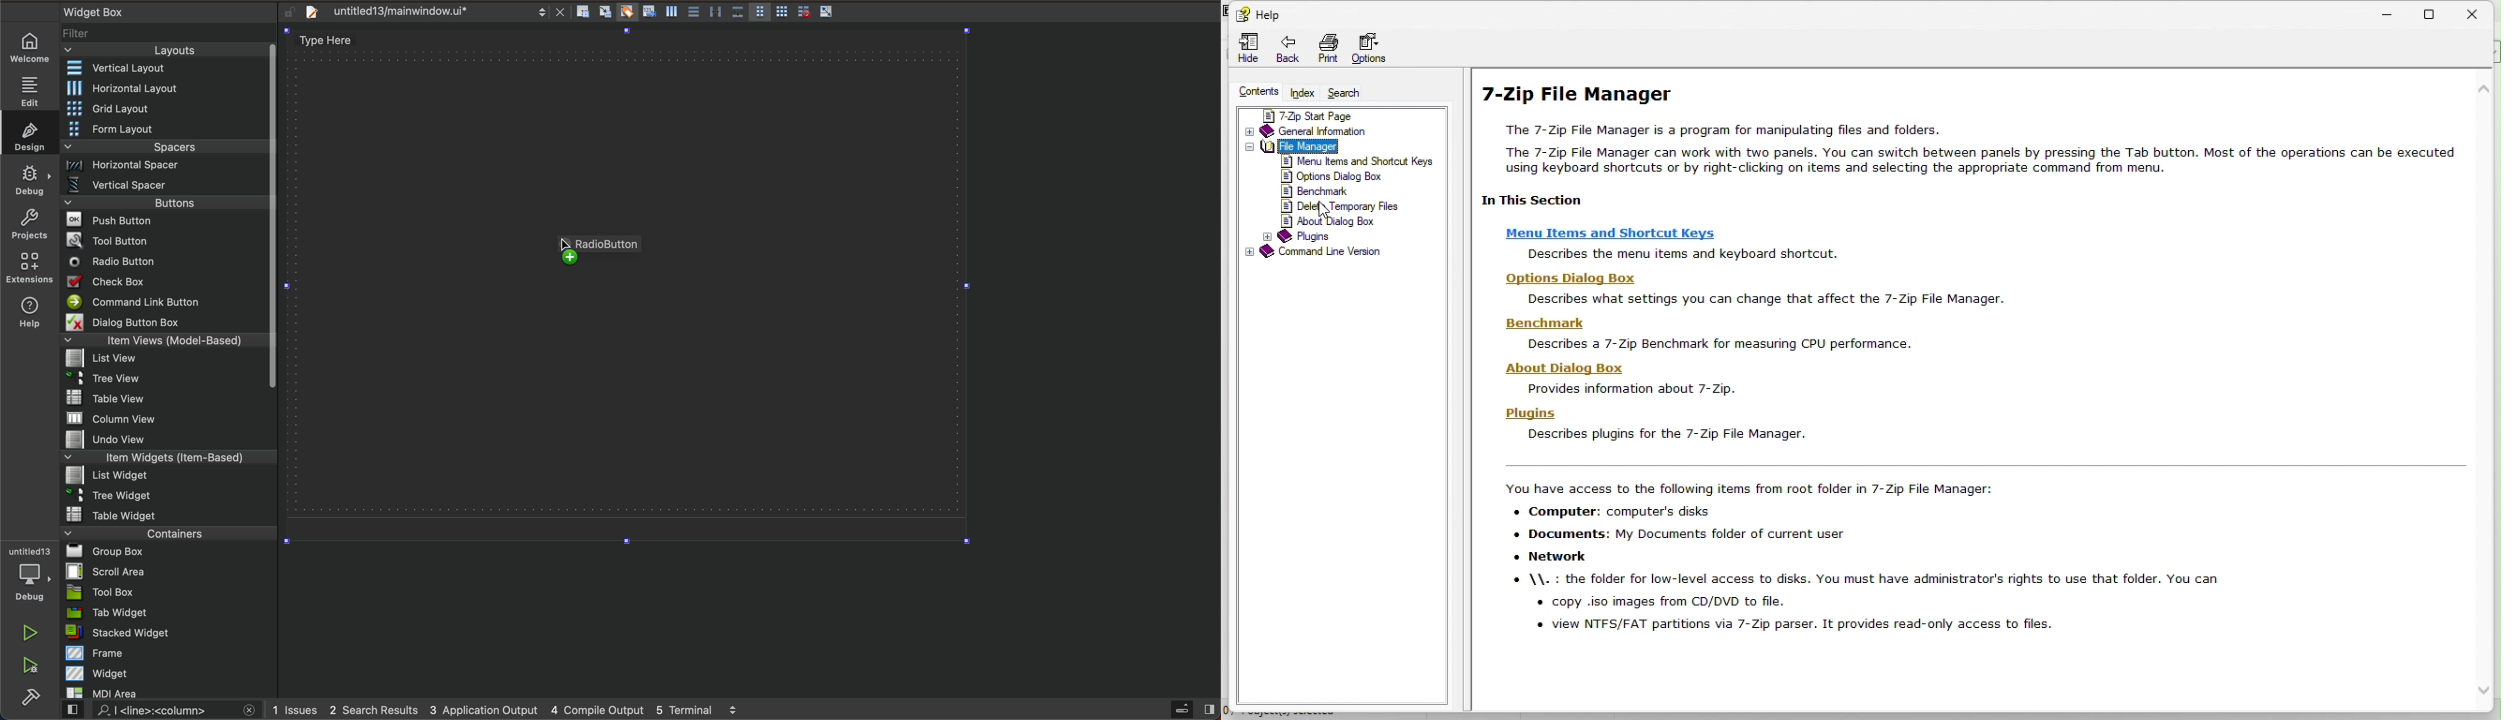  Describe the element at coordinates (165, 262) in the screenshot. I see `radio` at that location.